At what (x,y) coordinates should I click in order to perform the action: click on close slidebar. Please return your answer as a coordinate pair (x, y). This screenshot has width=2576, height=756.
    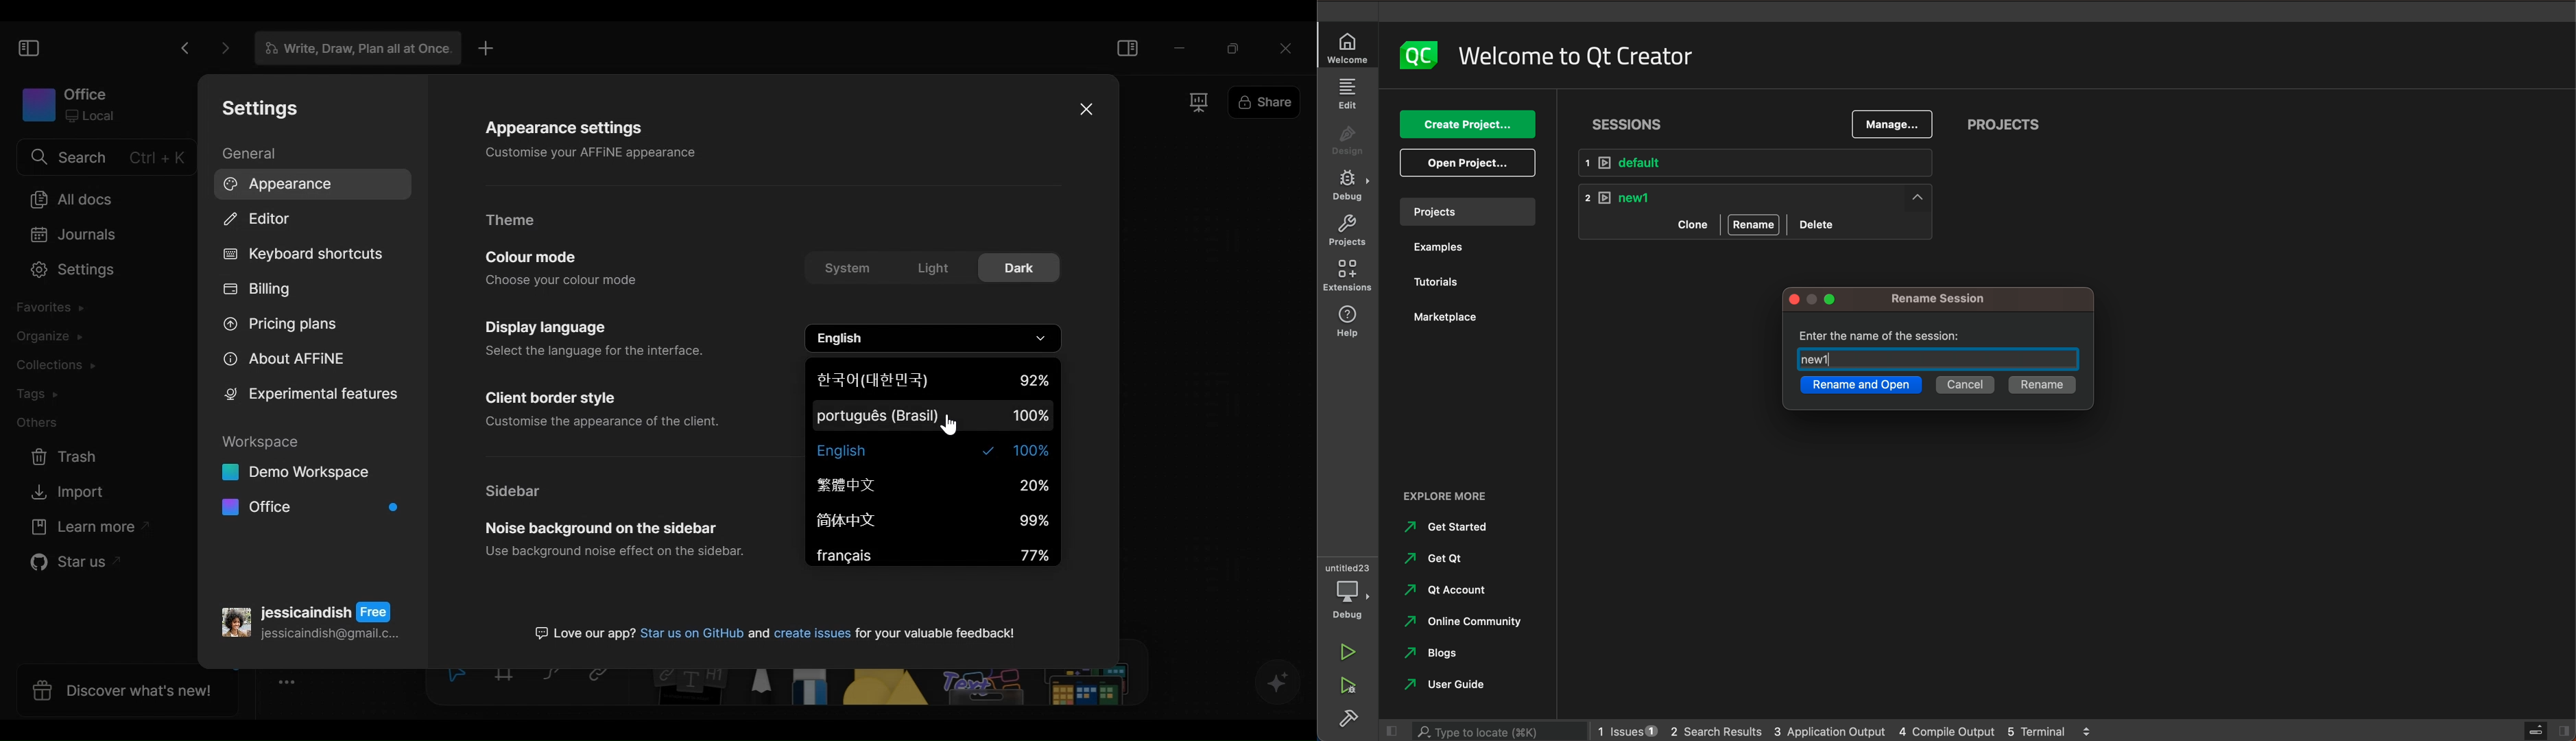
    Looking at the image, I should click on (1389, 731).